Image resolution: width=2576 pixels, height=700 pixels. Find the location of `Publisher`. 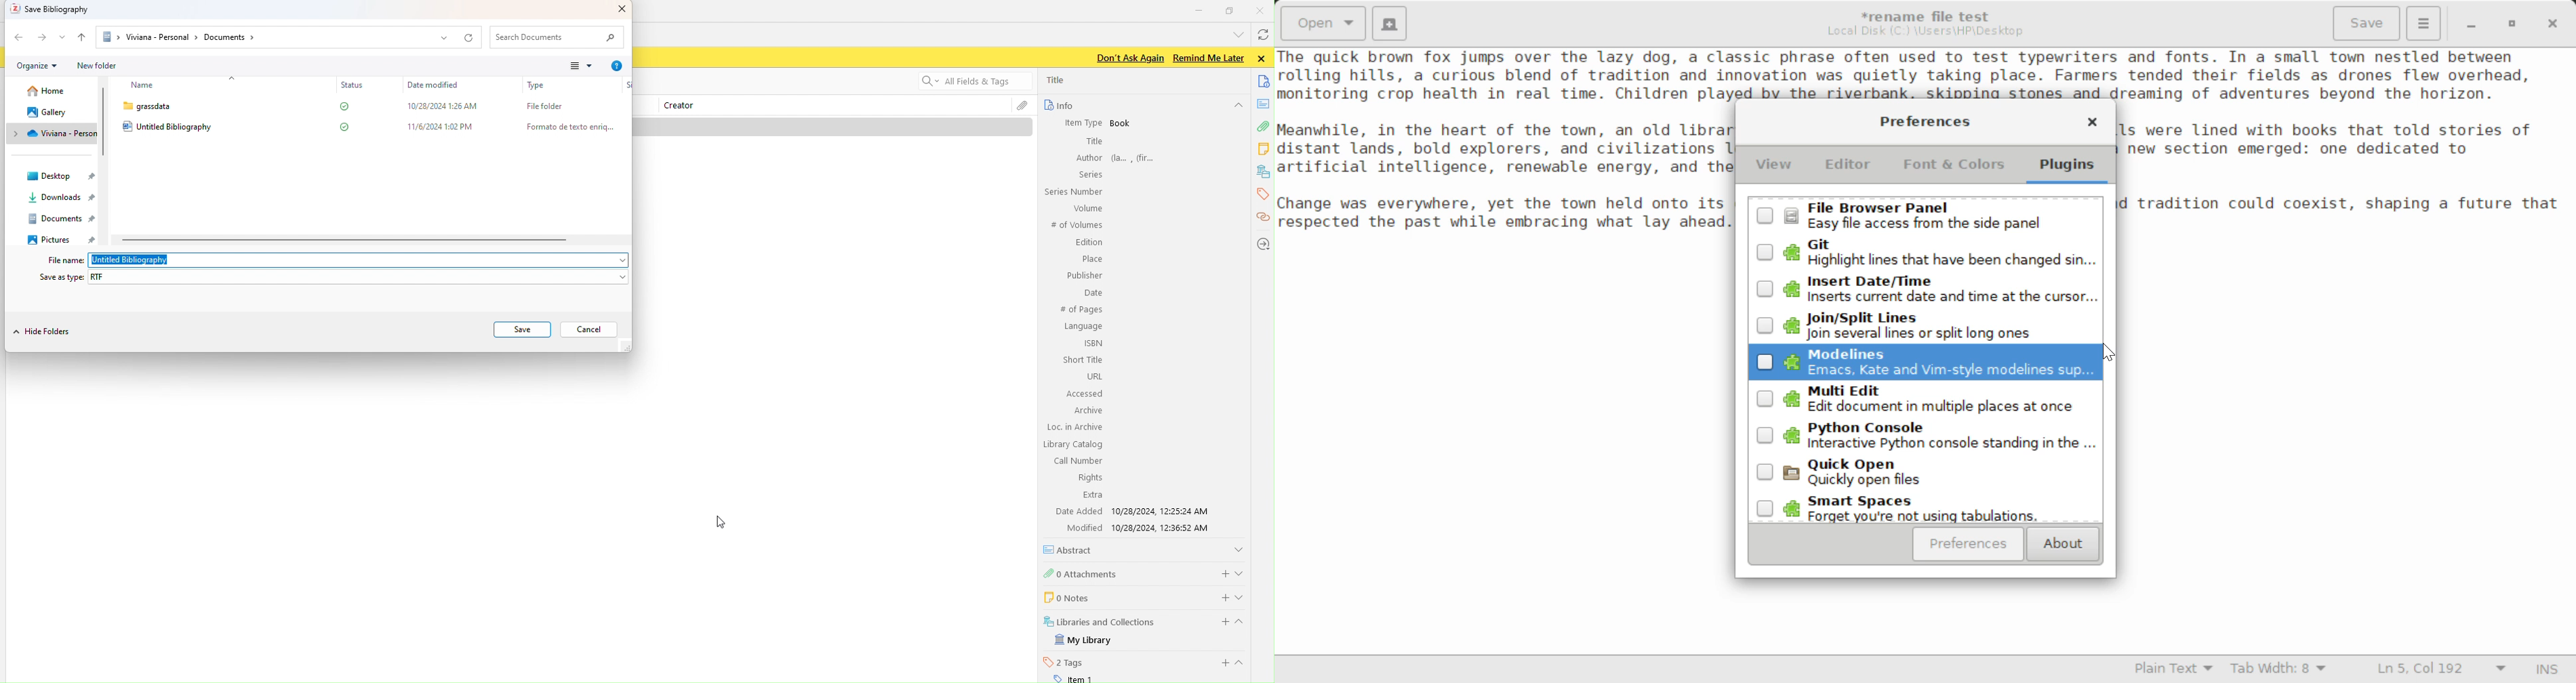

Publisher is located at coordinates (1083, 275).